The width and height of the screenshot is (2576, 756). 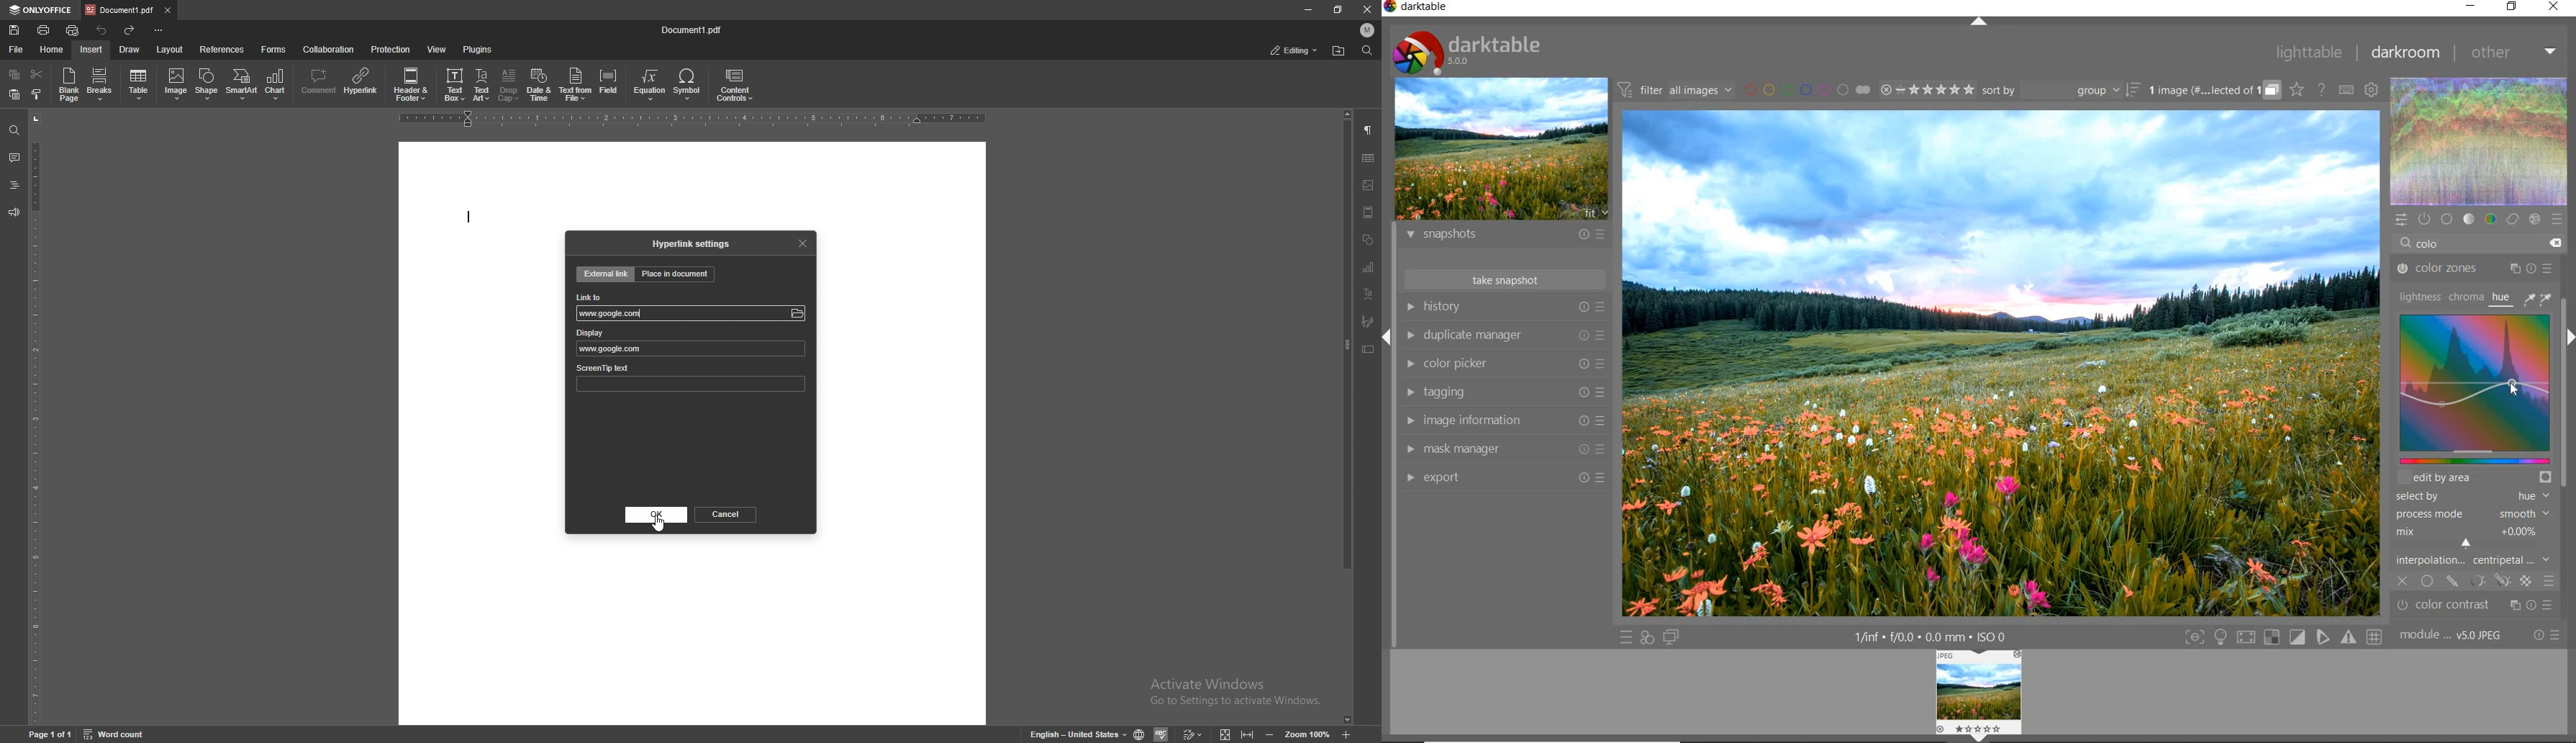 What do you see at coordinates (2516, 52) in the screenshot?
I see `other` at bounding box center [2516, 52].